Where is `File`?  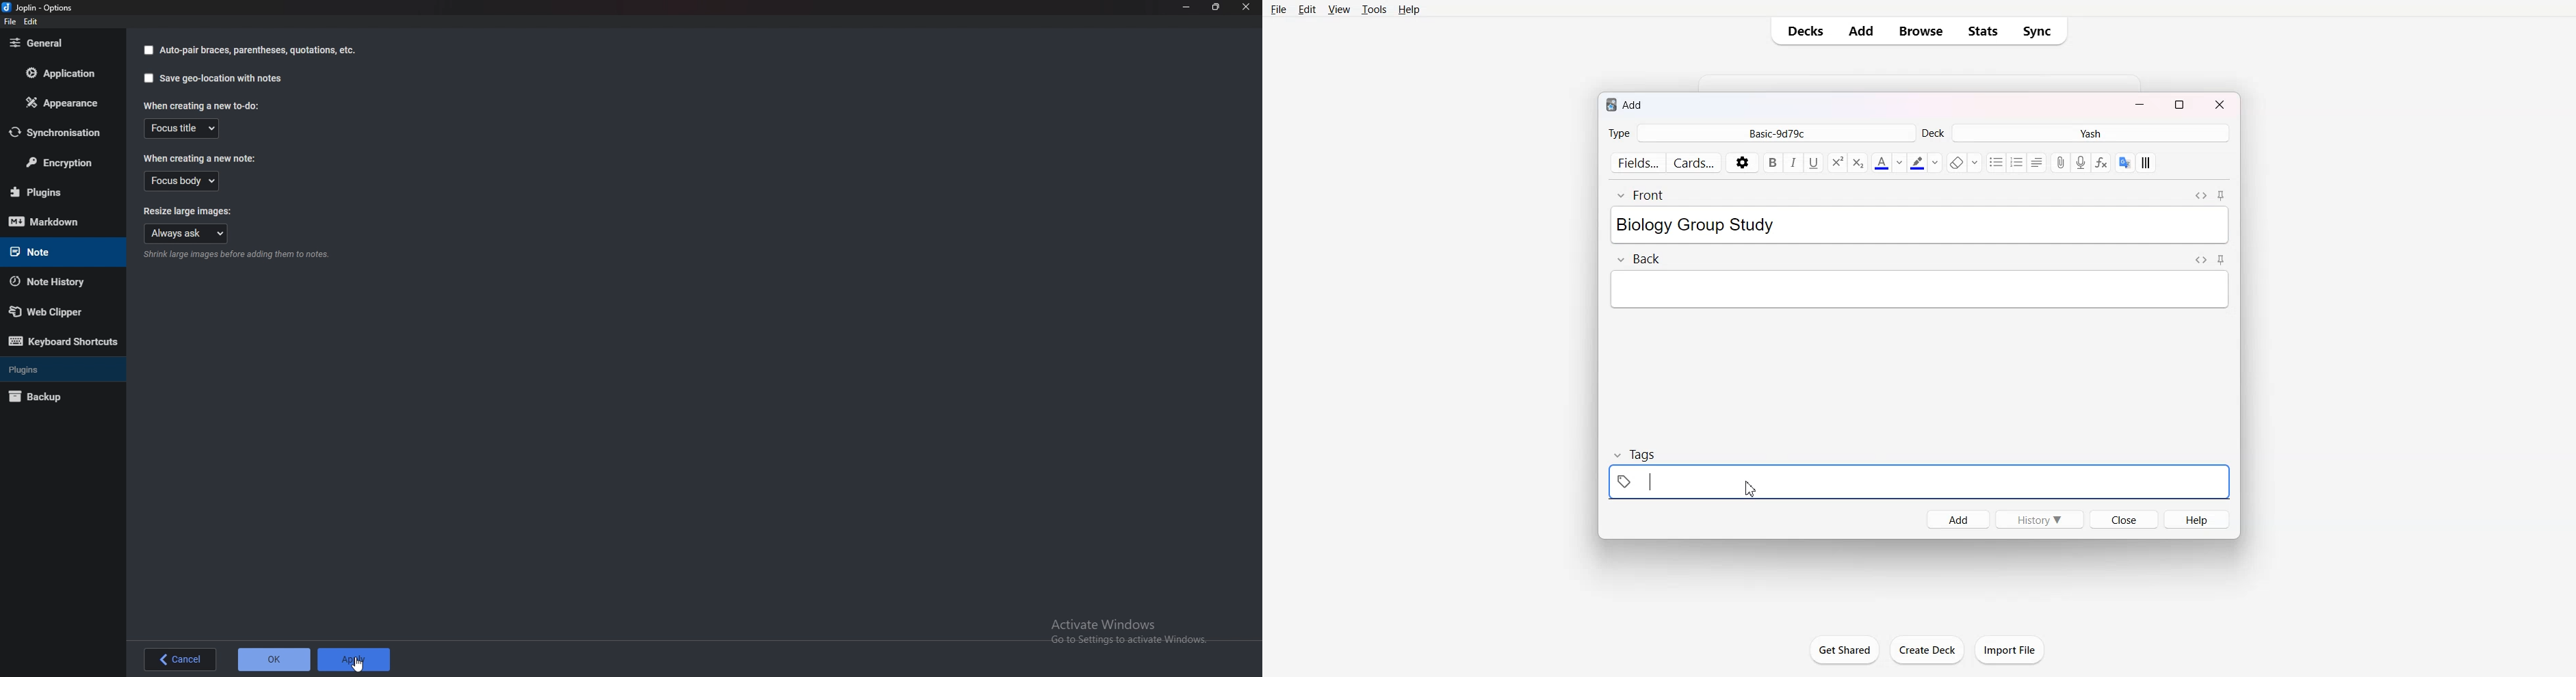 File is located at coordinates (1279, 10).